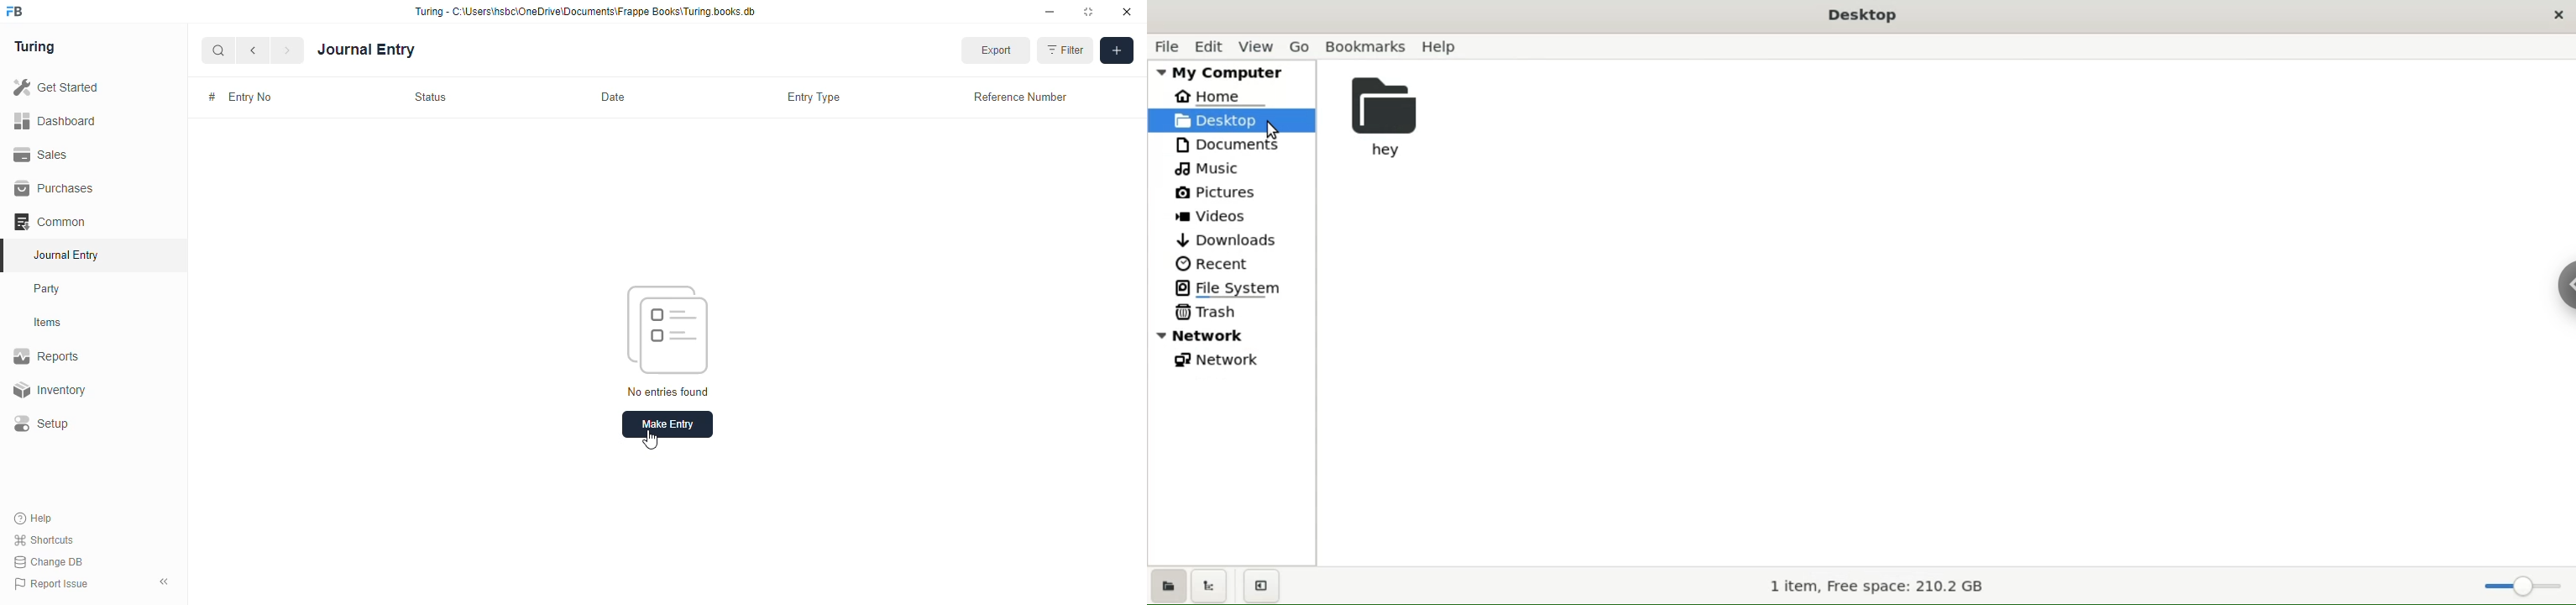 The height and width of the screenshot is (616, 2576). Describe the element at coordinates (668, 329) in the screenshot. I see `journal entry icon` at that location.